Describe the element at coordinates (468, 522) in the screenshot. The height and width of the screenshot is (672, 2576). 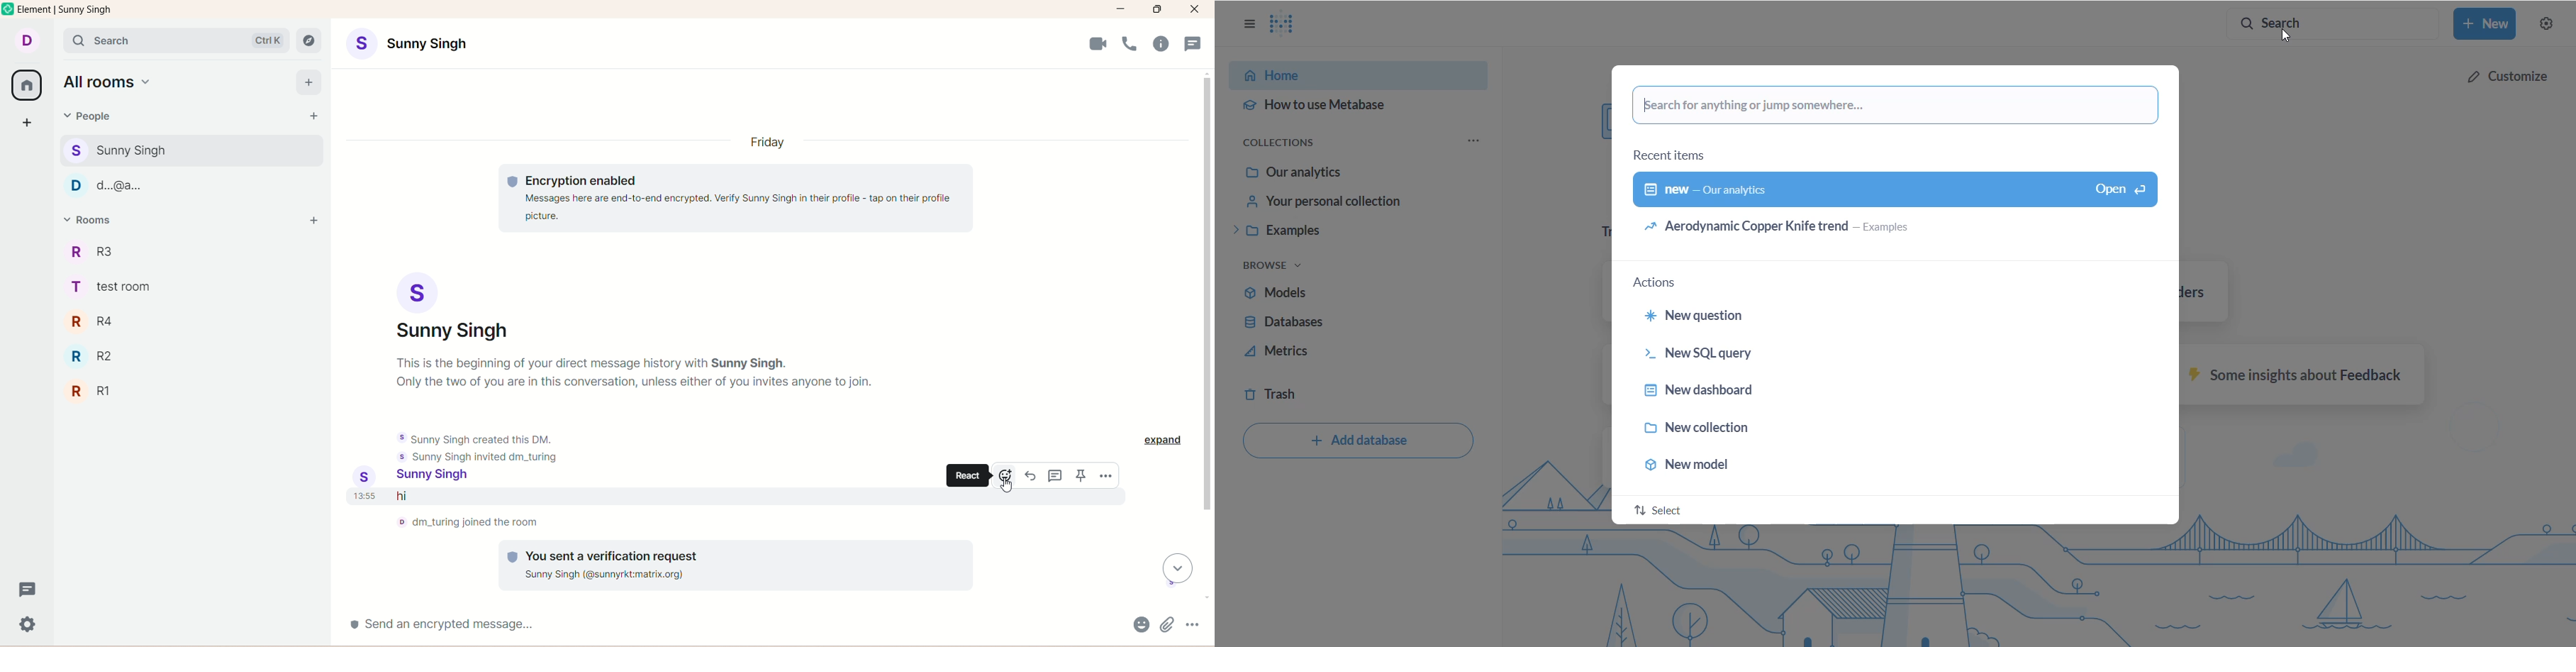
I see `text` at that location.